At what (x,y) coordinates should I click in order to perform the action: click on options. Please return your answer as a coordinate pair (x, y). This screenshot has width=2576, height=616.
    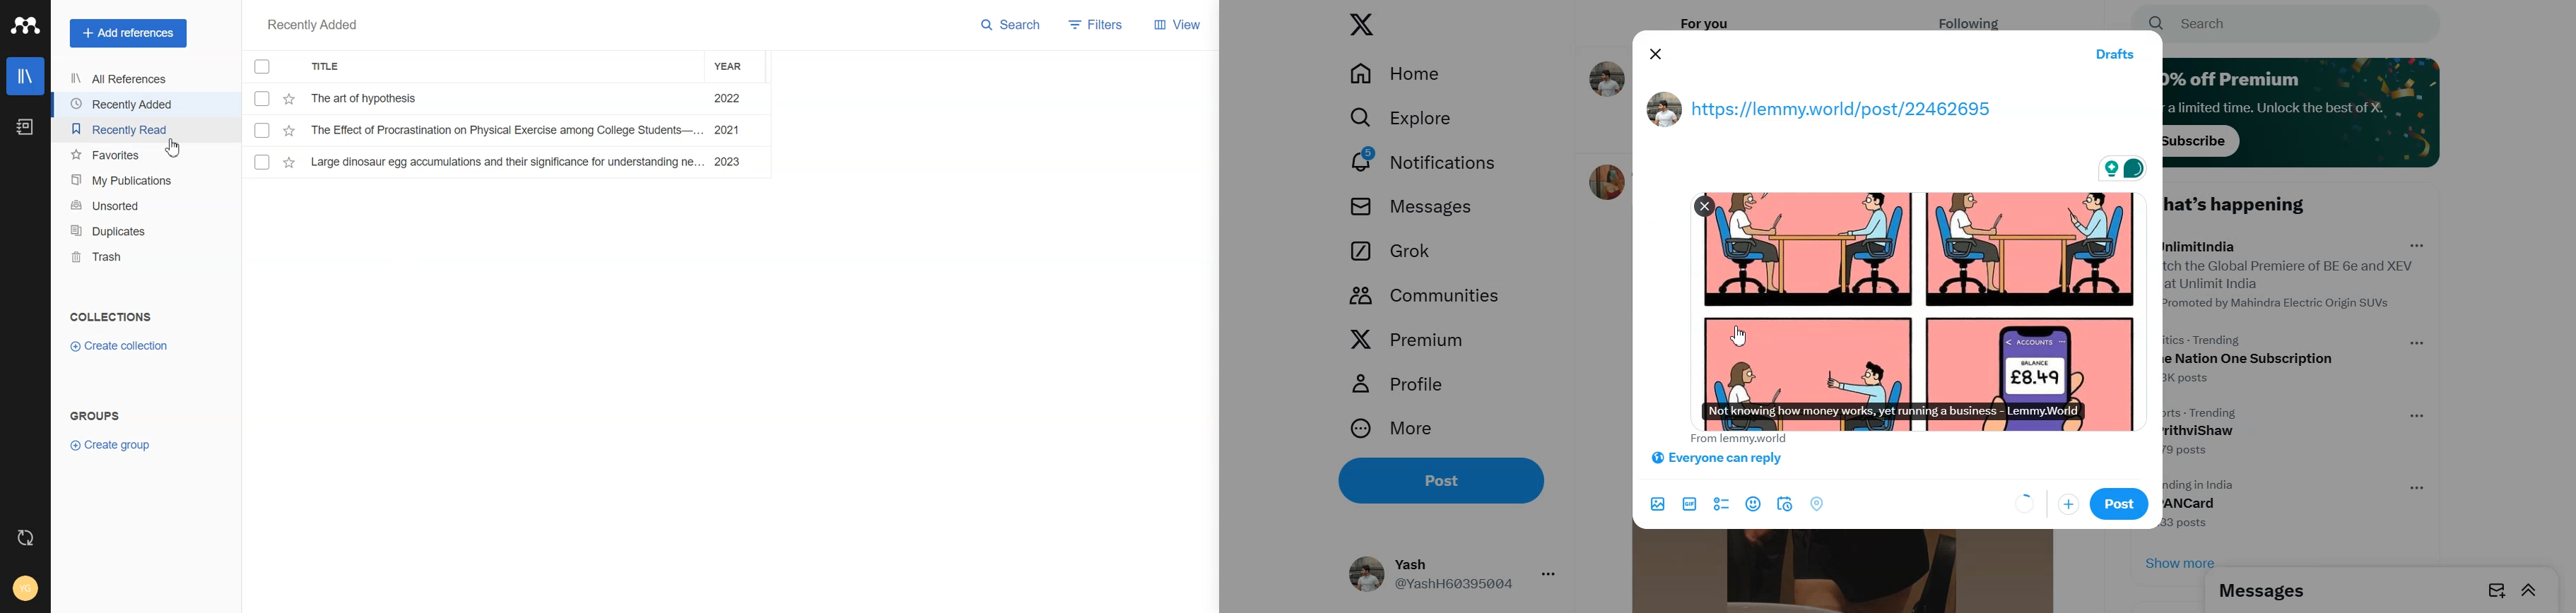
    Looking at the image, I should click on (2419, 343).